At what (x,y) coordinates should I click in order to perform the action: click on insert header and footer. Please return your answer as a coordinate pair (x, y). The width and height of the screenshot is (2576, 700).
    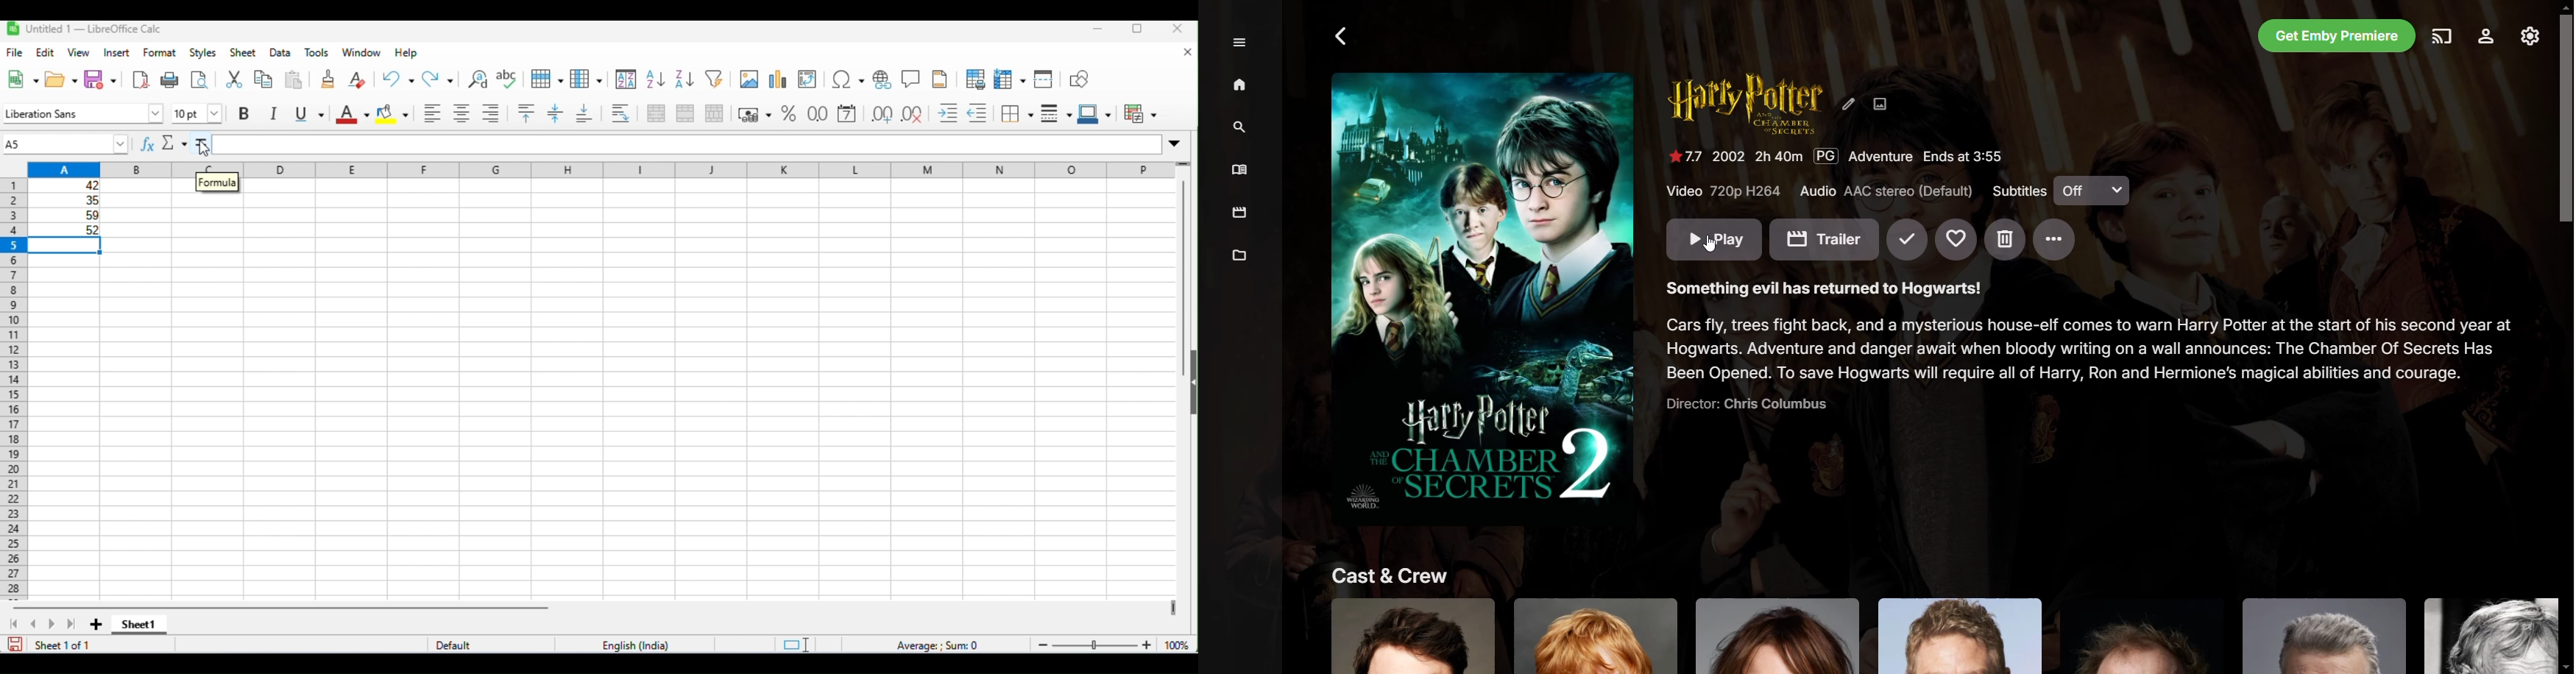
    Looking at the image, I should click on (941, 79).